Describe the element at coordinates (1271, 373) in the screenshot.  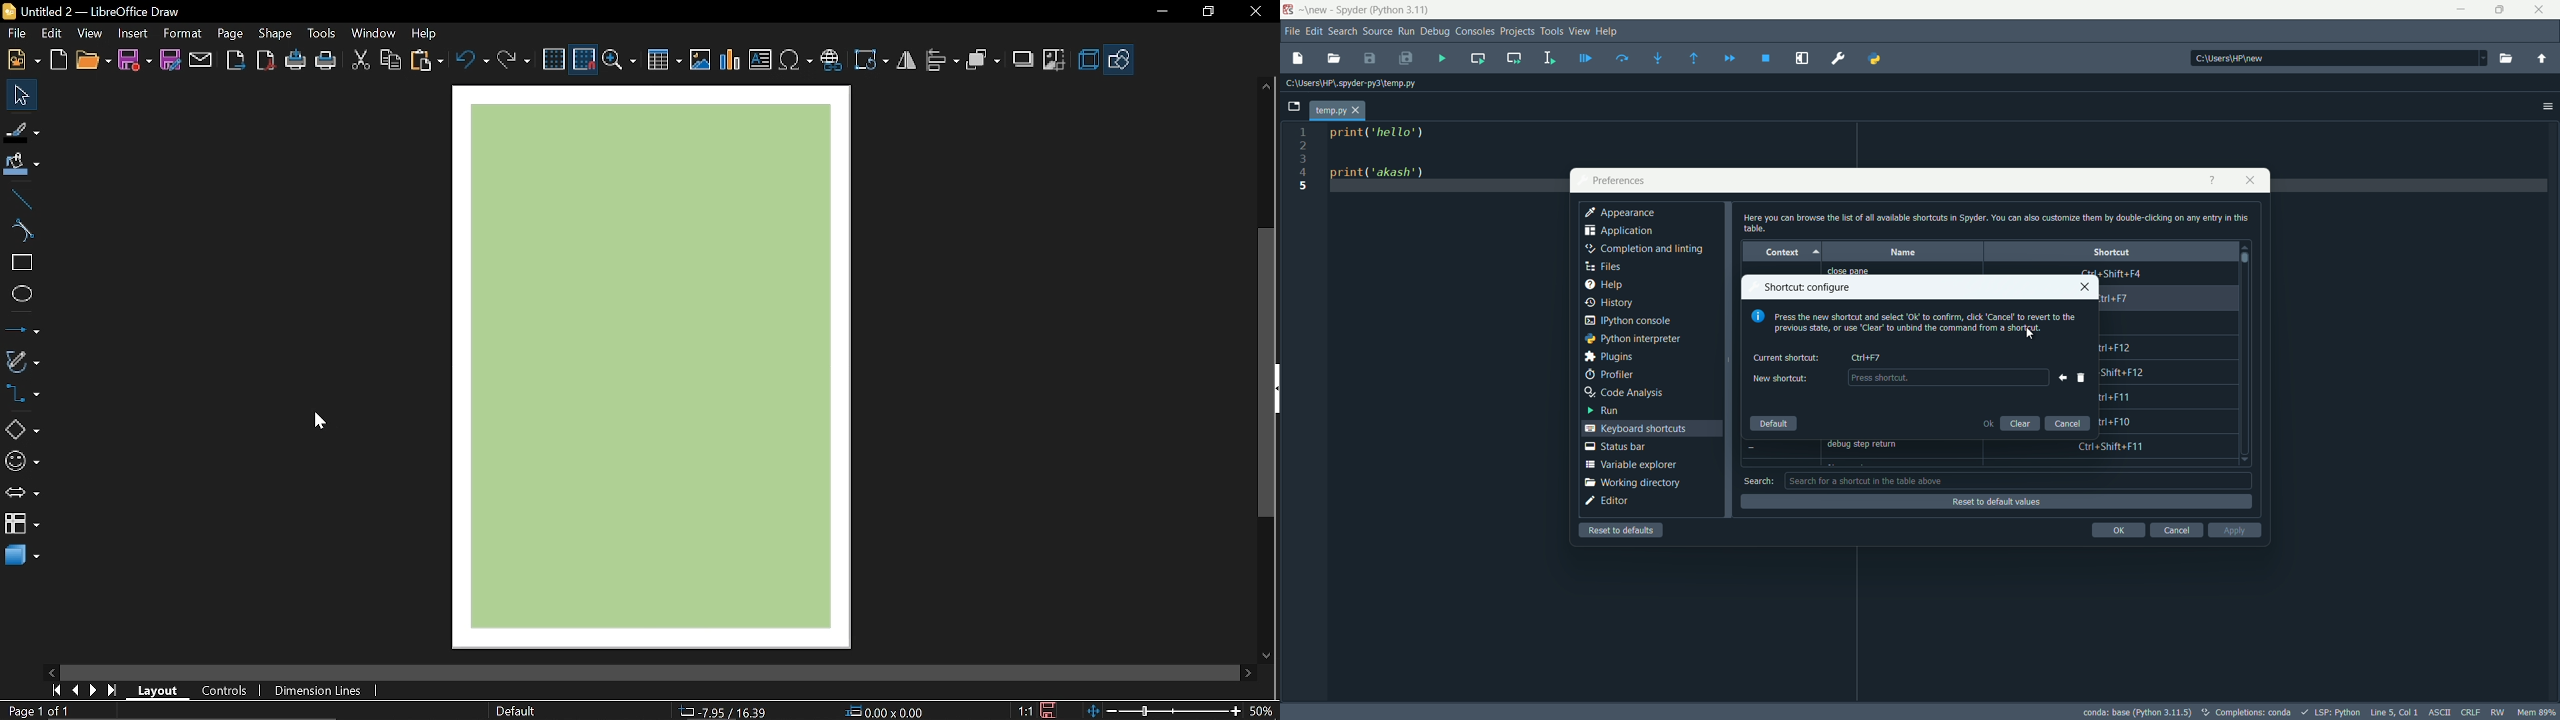
I see `Vertical scrollbar` at that location.